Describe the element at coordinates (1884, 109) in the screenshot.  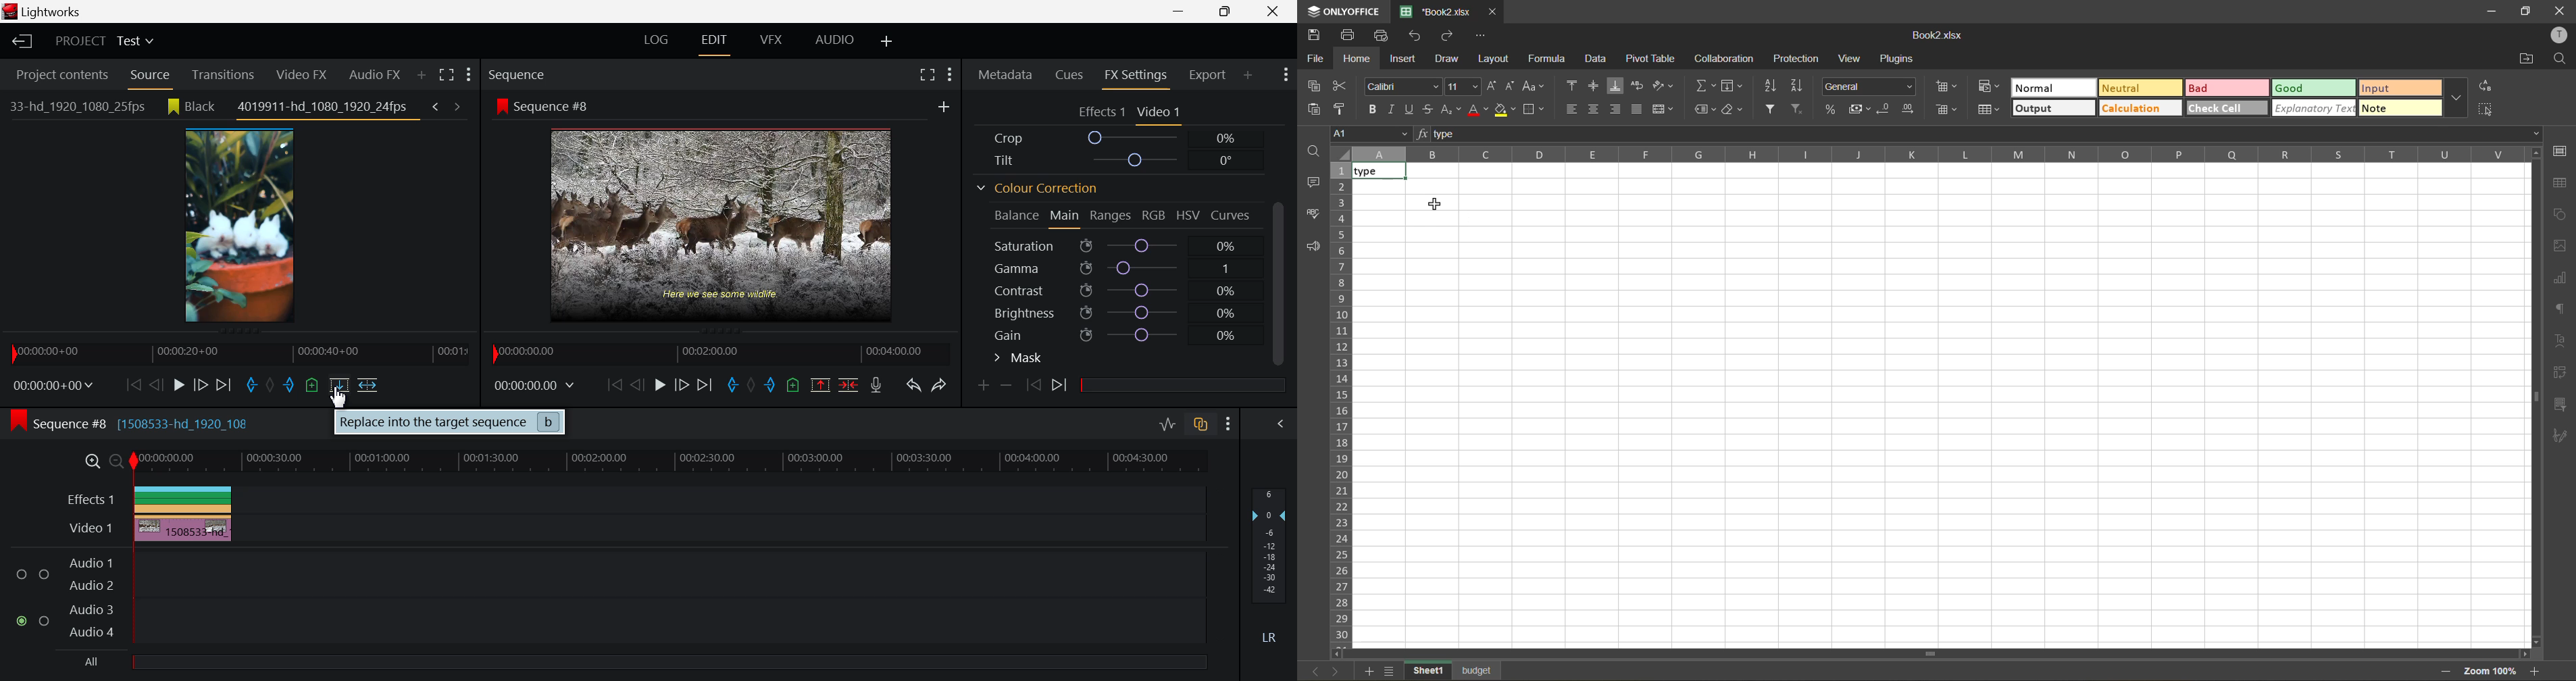
I see `decrease decimal` at that location.